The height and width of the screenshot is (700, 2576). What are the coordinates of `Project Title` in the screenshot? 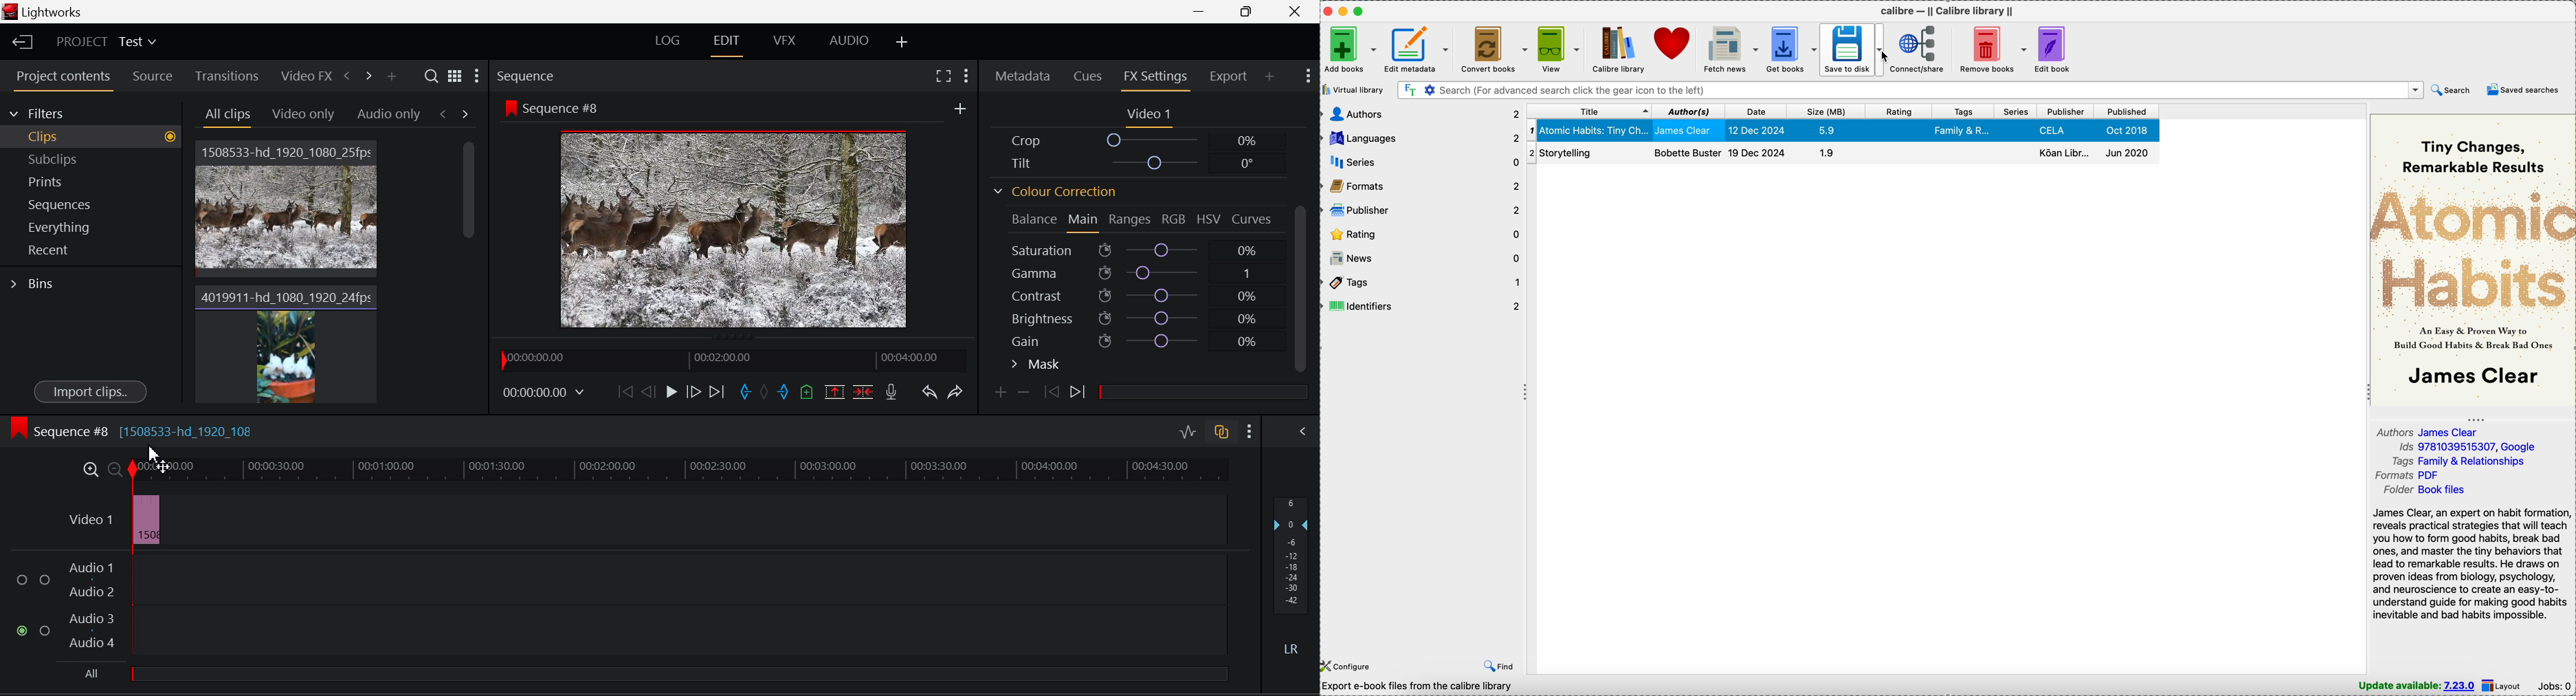 It's located at (108, 43).